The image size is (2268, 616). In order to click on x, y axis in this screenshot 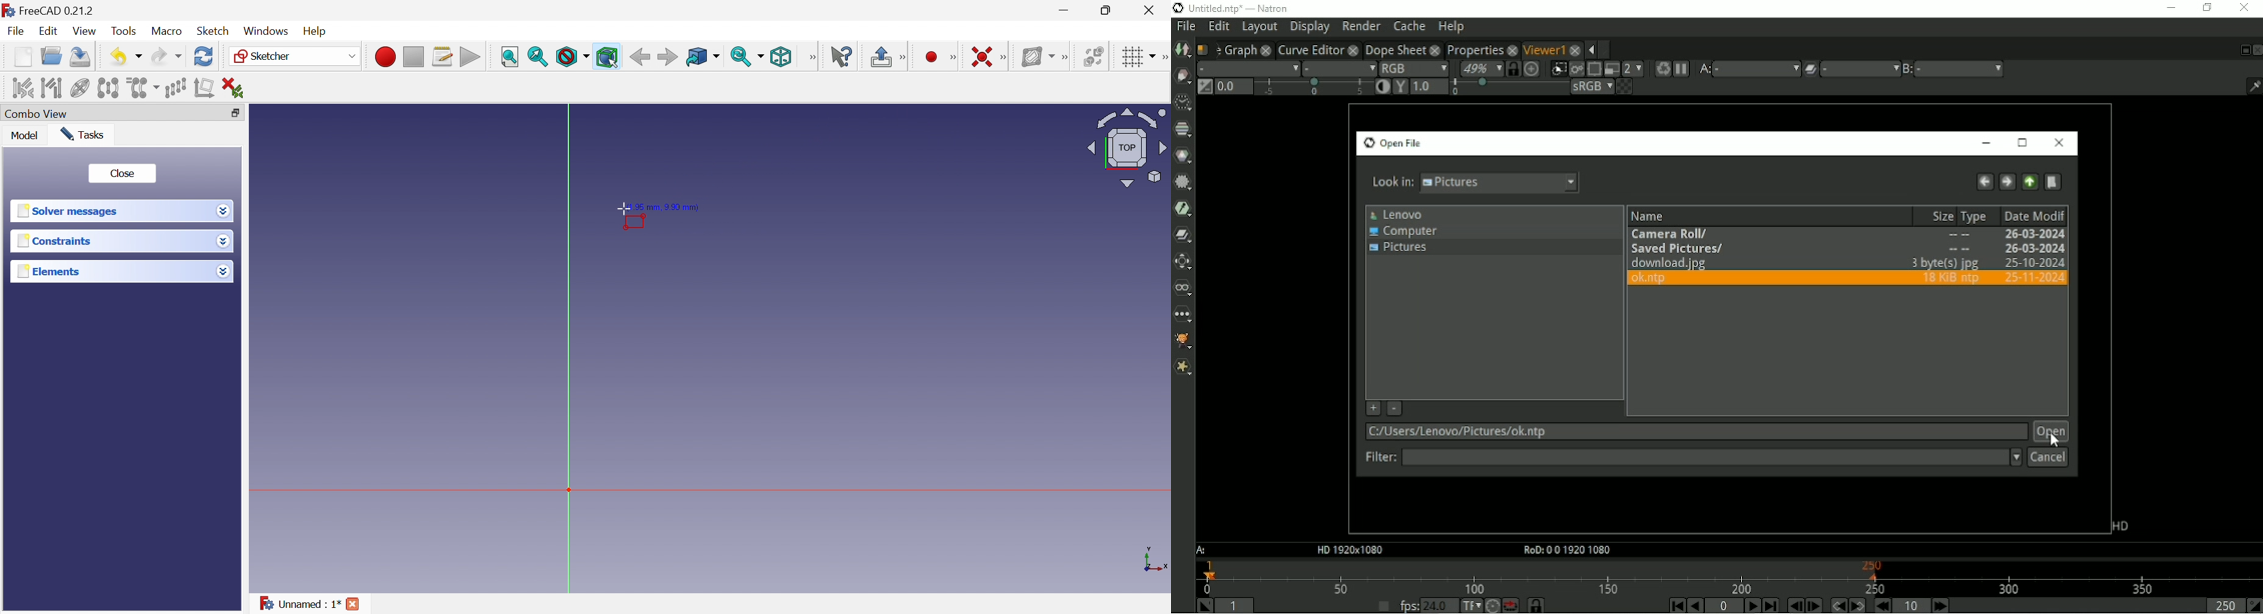, I will do `click(1154, 558)`.